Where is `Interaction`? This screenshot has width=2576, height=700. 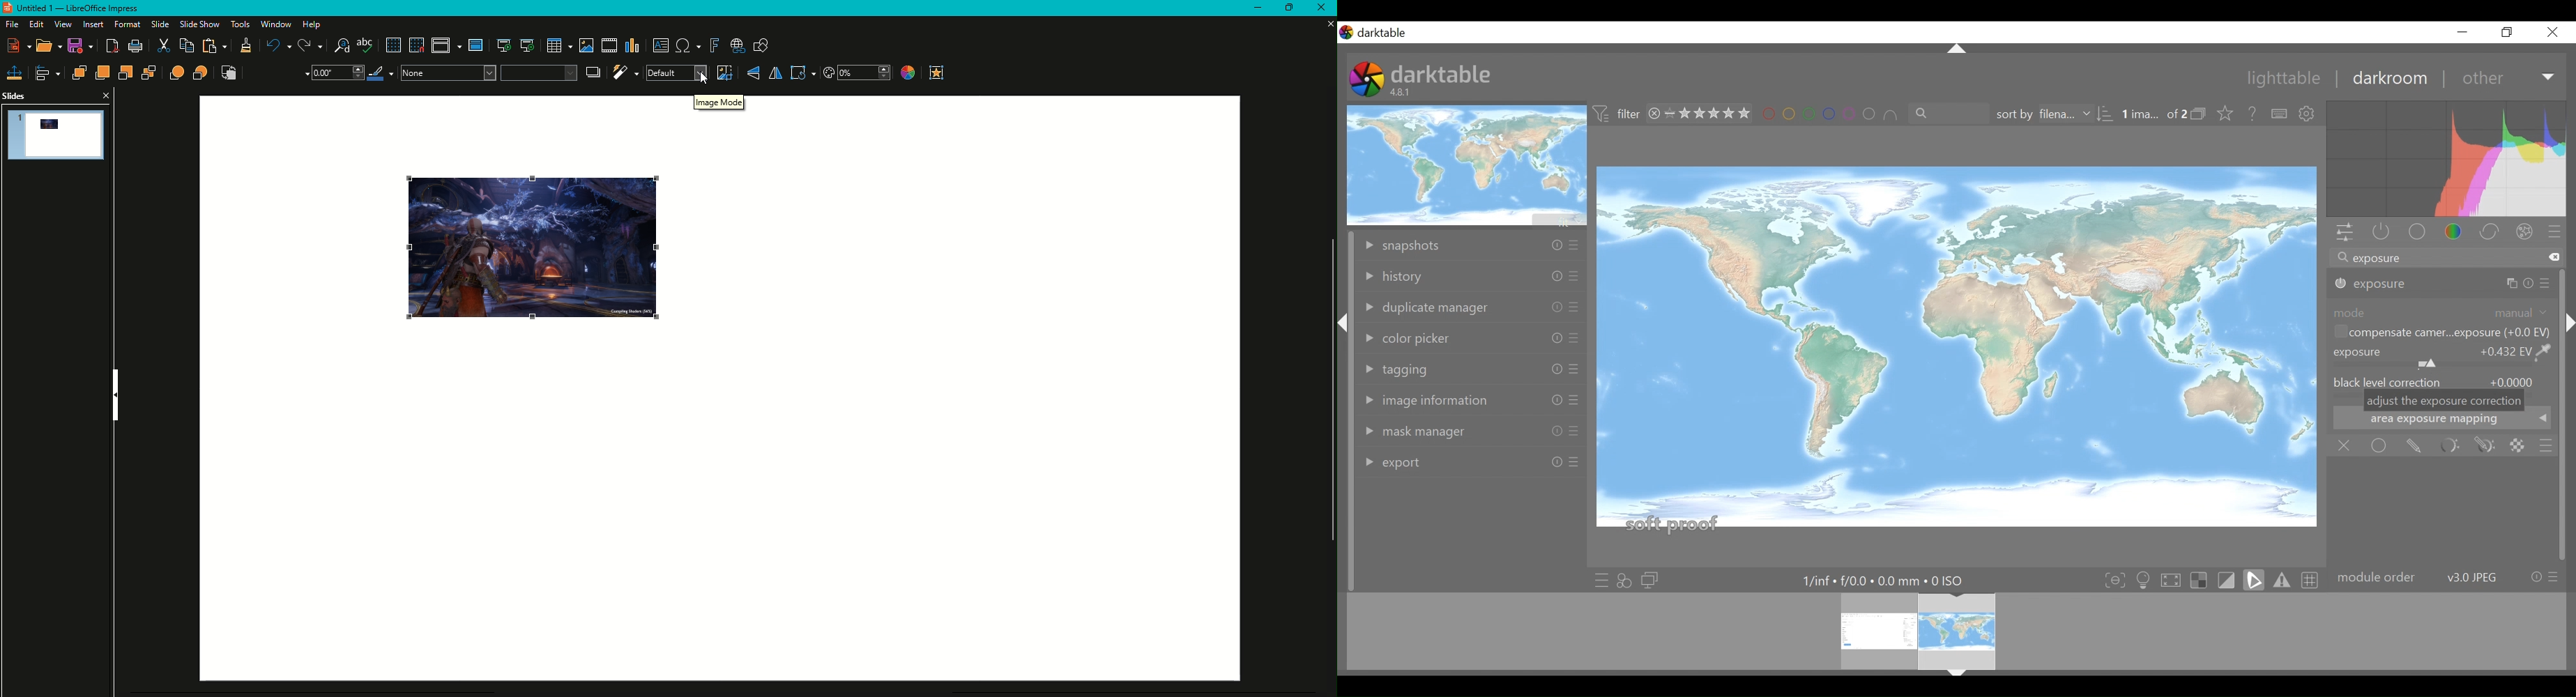
Interaction is located at coordinates (937, 72).